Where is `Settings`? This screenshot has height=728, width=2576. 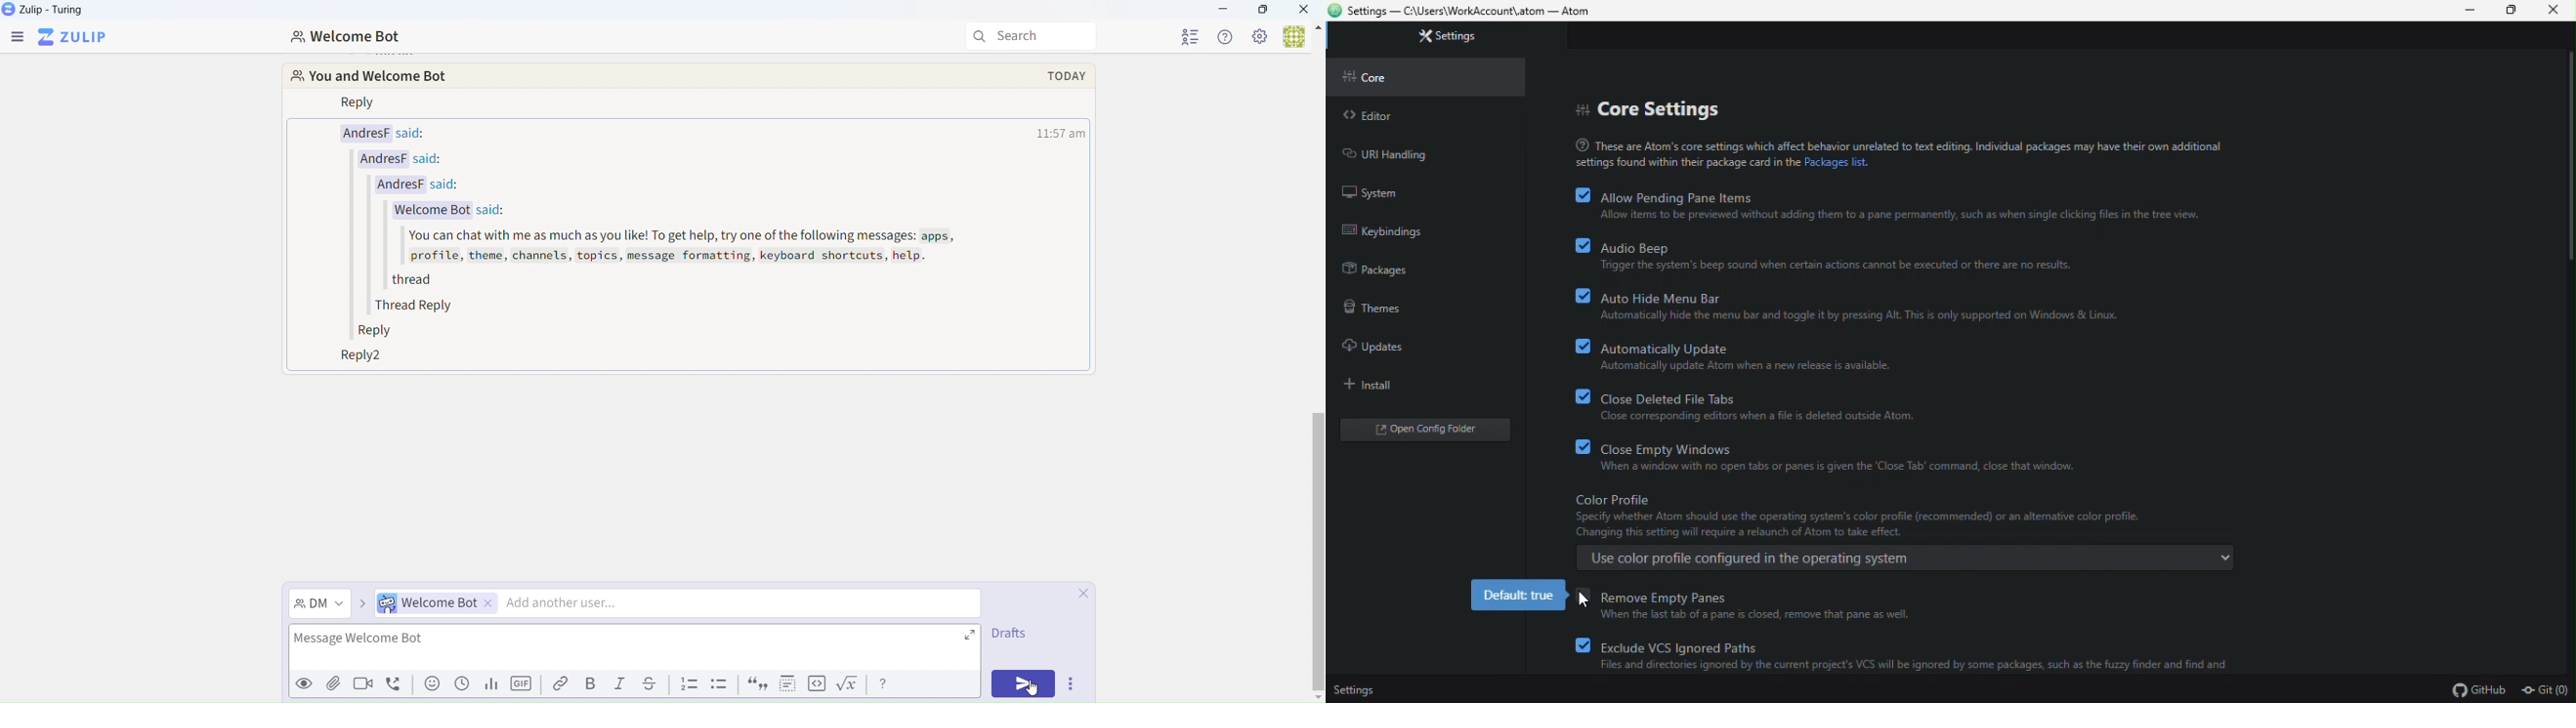
Settings is located at coordinates (1260, 36).